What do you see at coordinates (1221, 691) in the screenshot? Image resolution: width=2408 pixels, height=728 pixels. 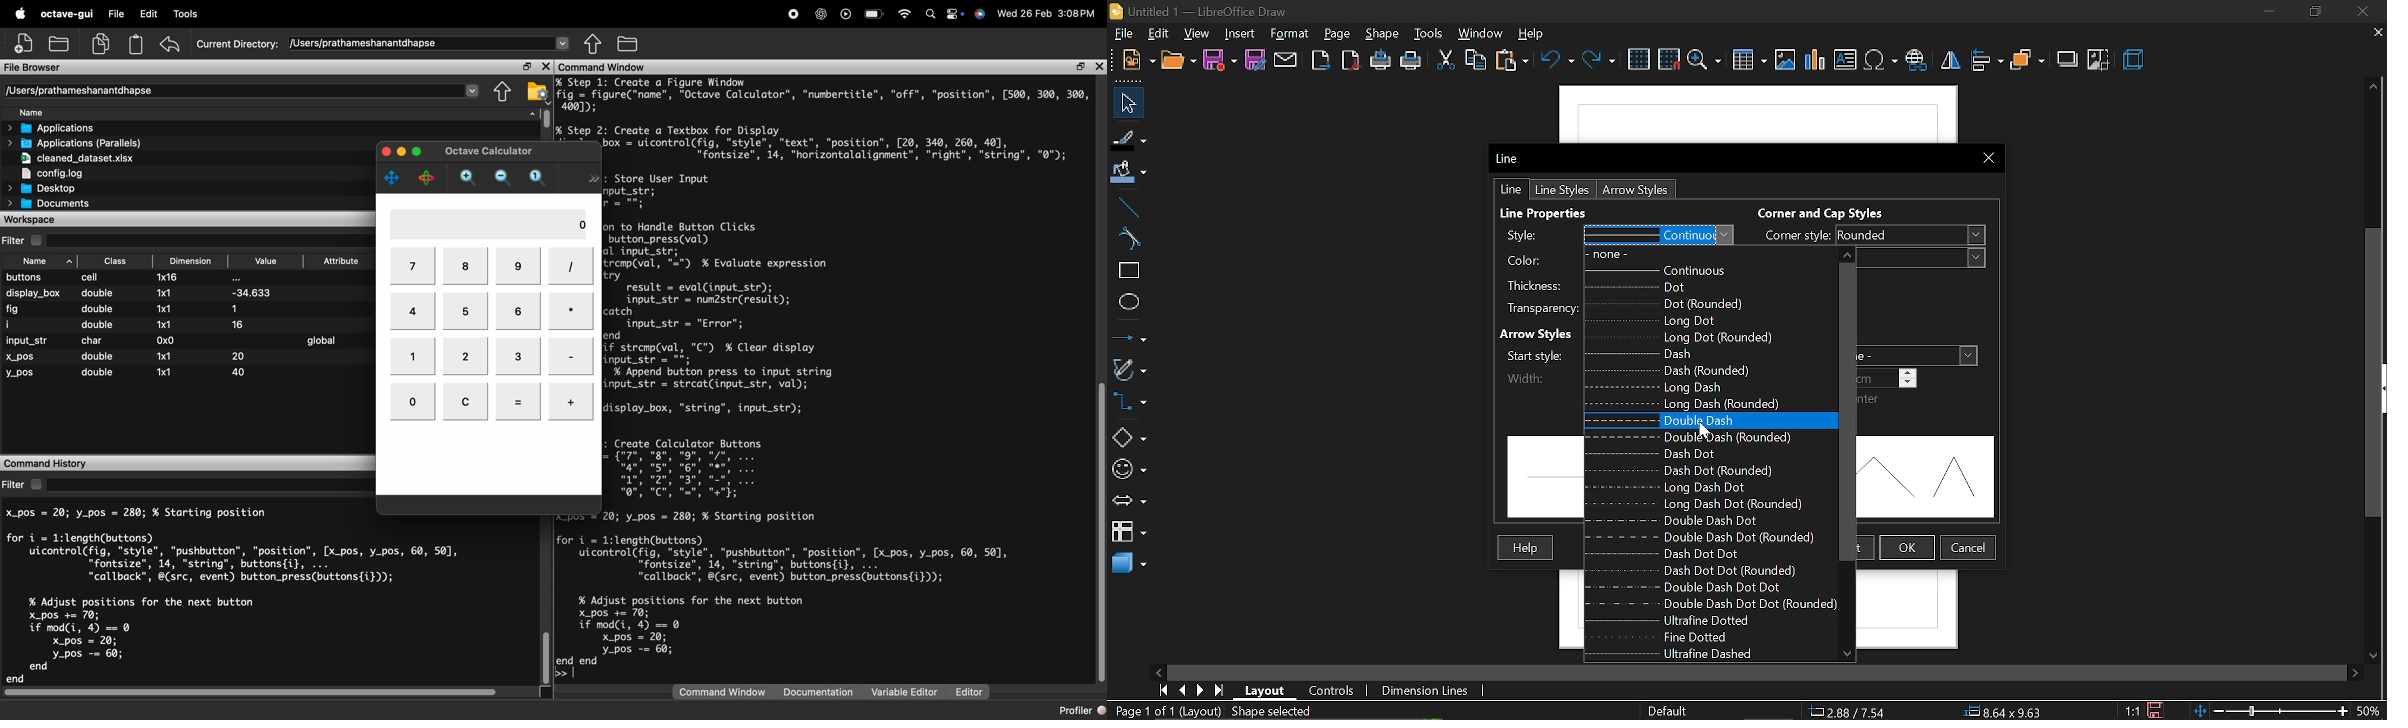 I see `go to last page` at bounding box center [1221, 691].